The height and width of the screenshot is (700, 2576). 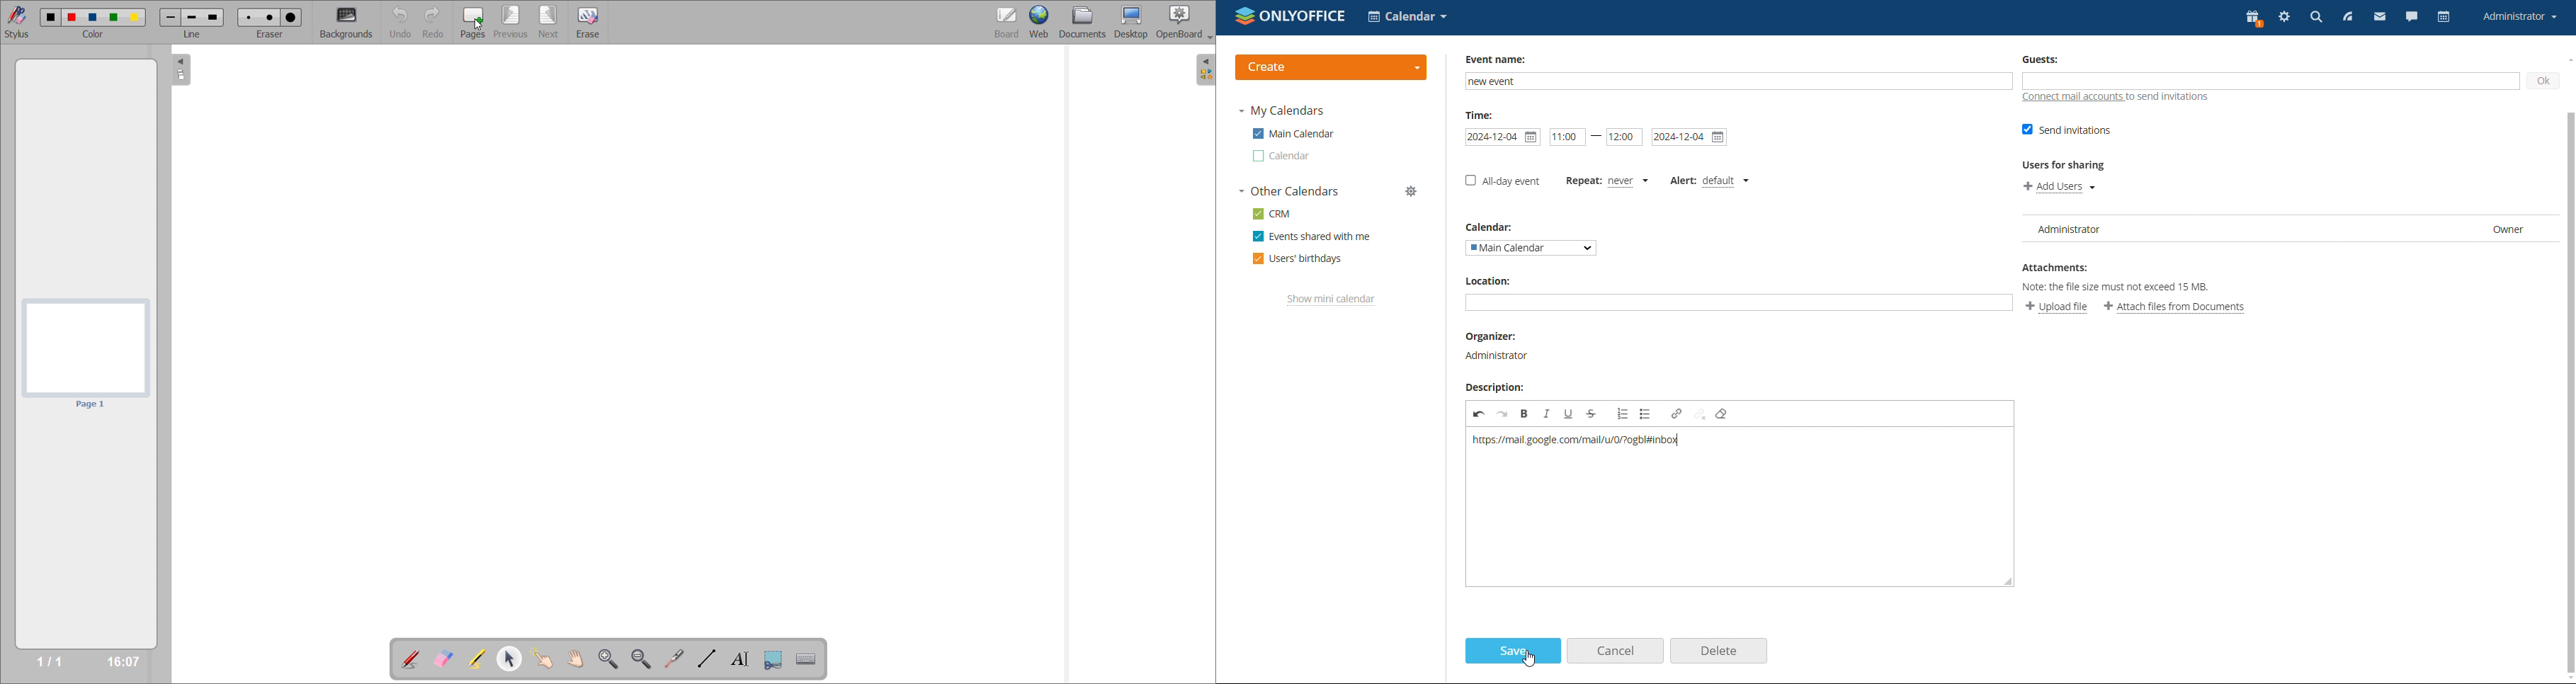 I want to click on hide pages view, so click(x=179, y=70).